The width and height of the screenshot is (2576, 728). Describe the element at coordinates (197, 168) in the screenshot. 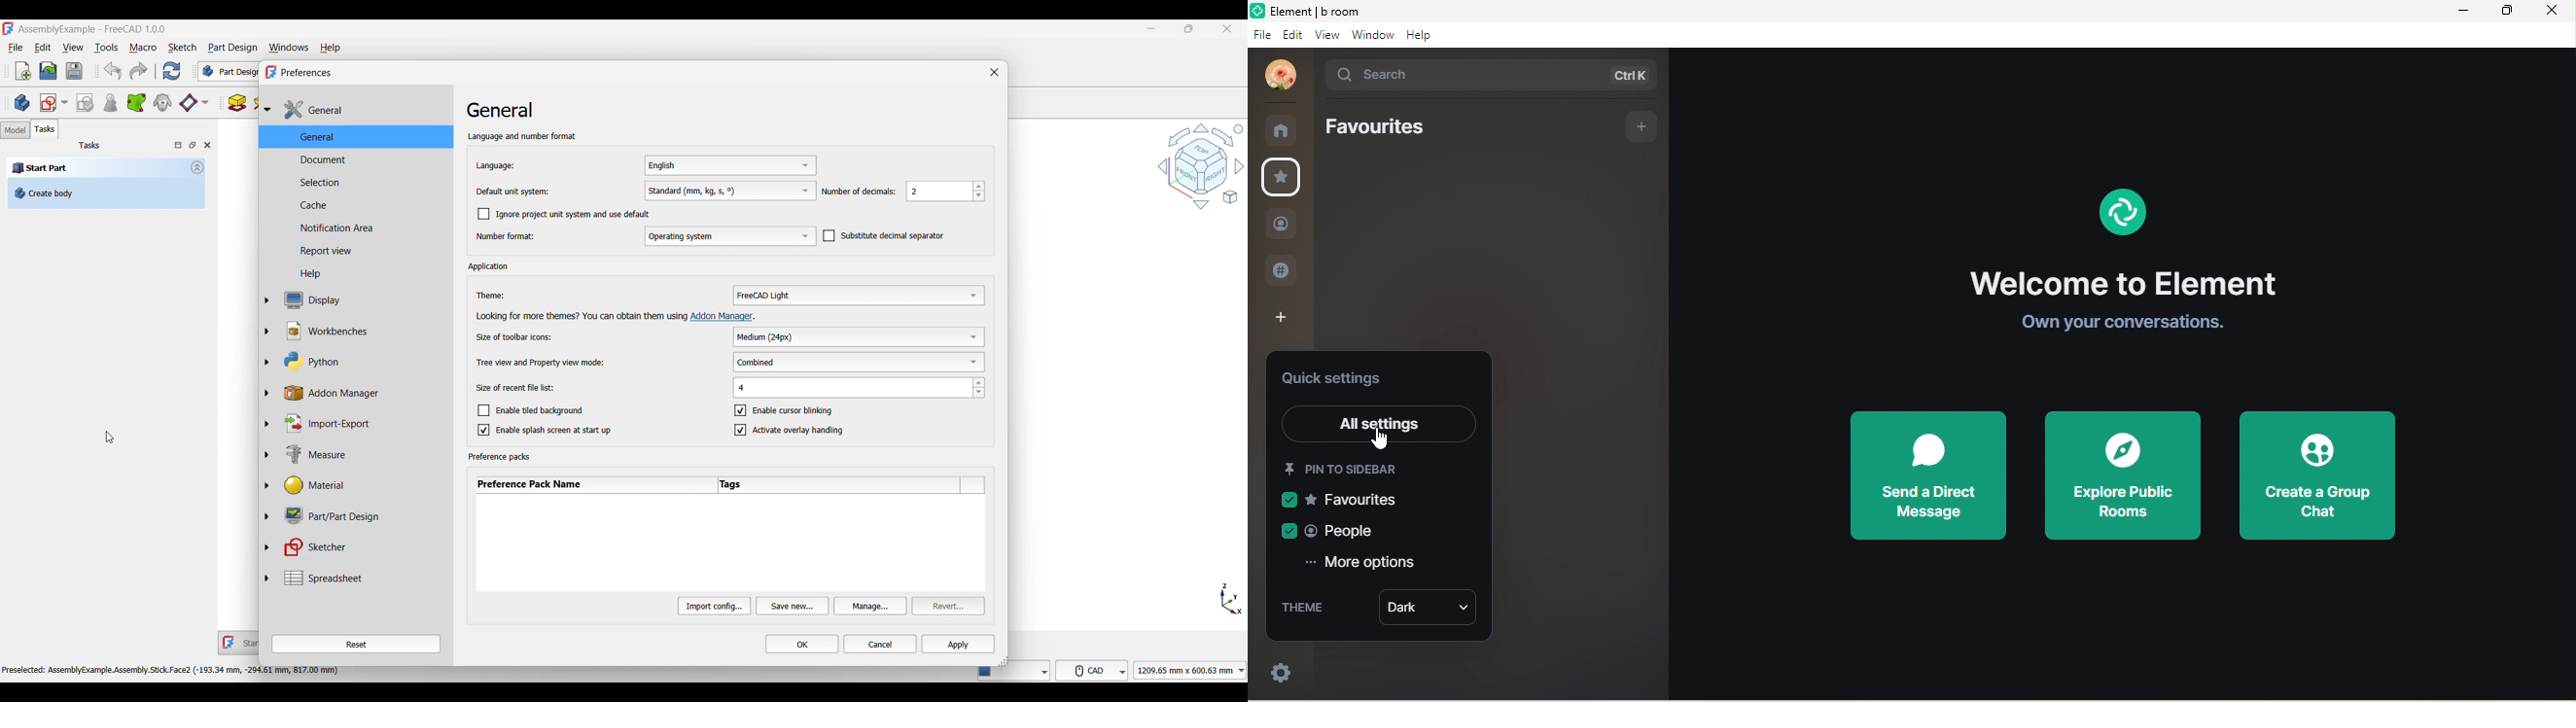

I see `Expand/Collapse` at that location.